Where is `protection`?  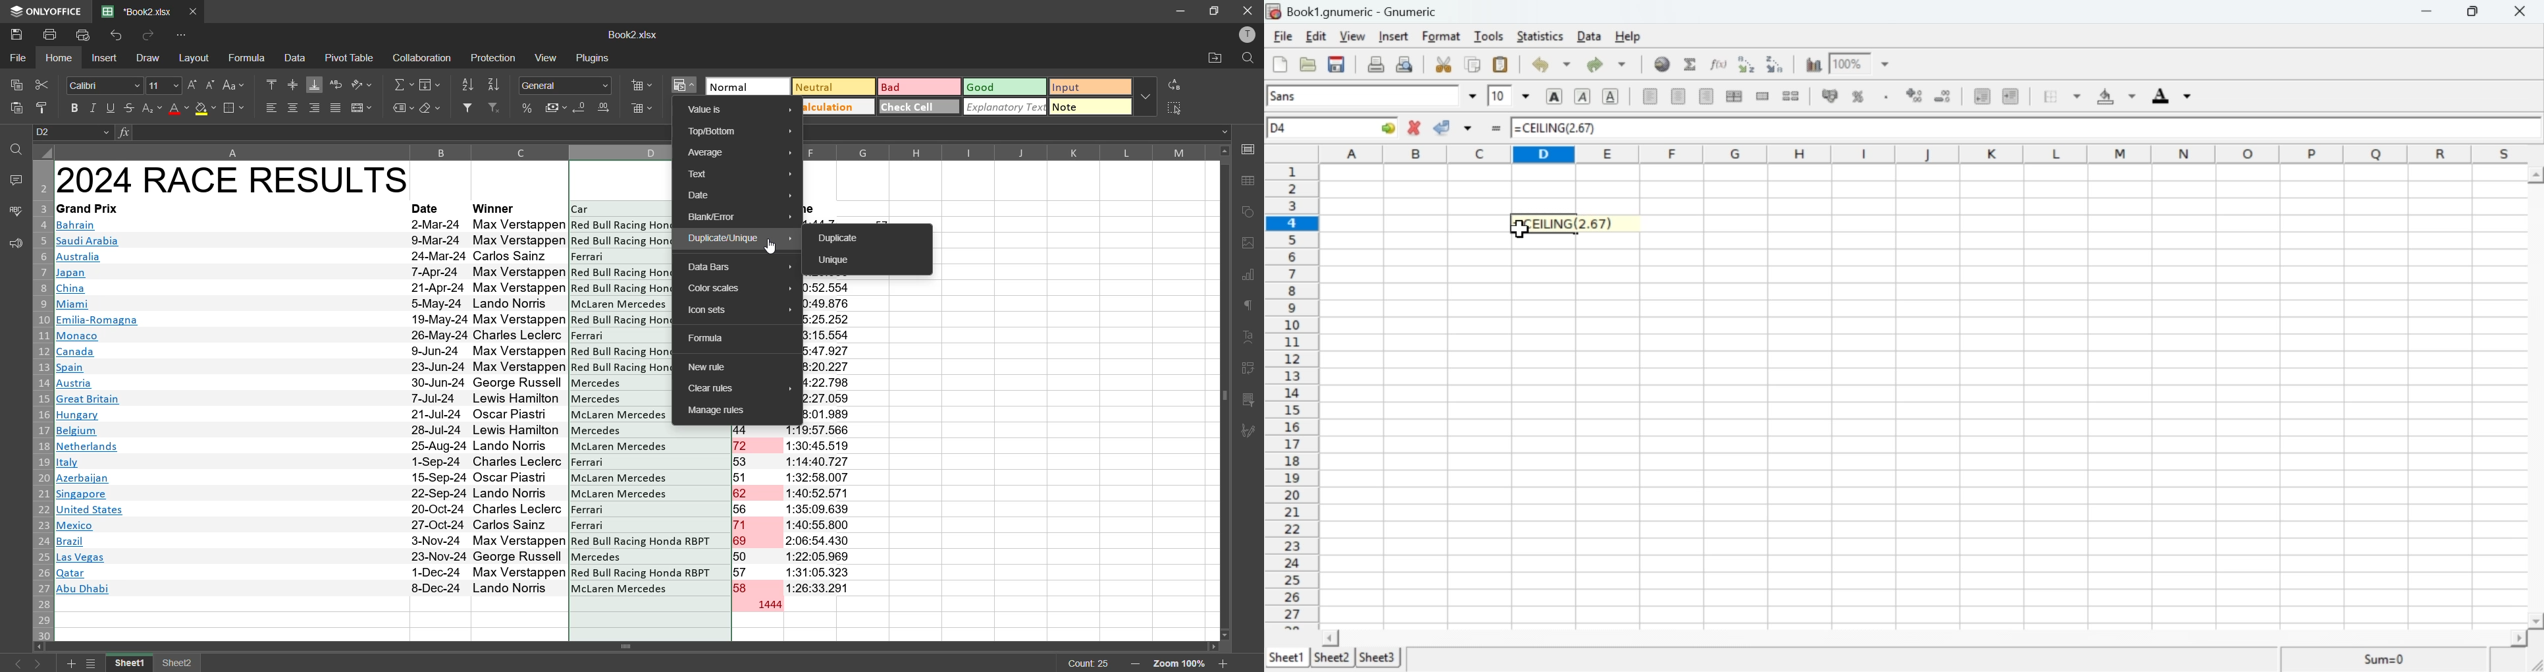
protection is located at coordinates (495, 59).